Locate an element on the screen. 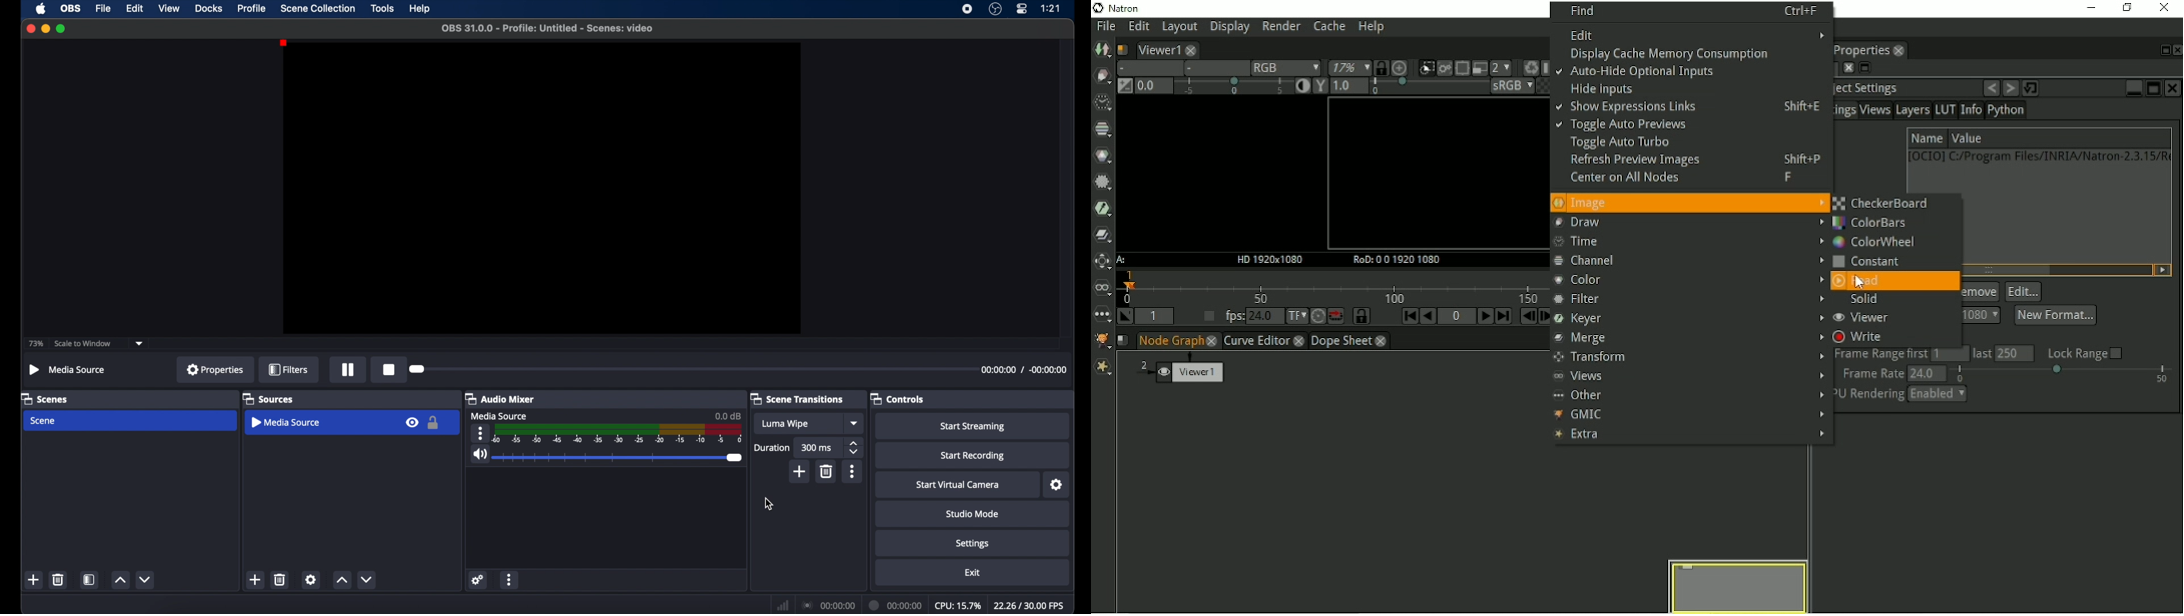 The image size is (2184, 616). delete is located at coordinates (827, 471).